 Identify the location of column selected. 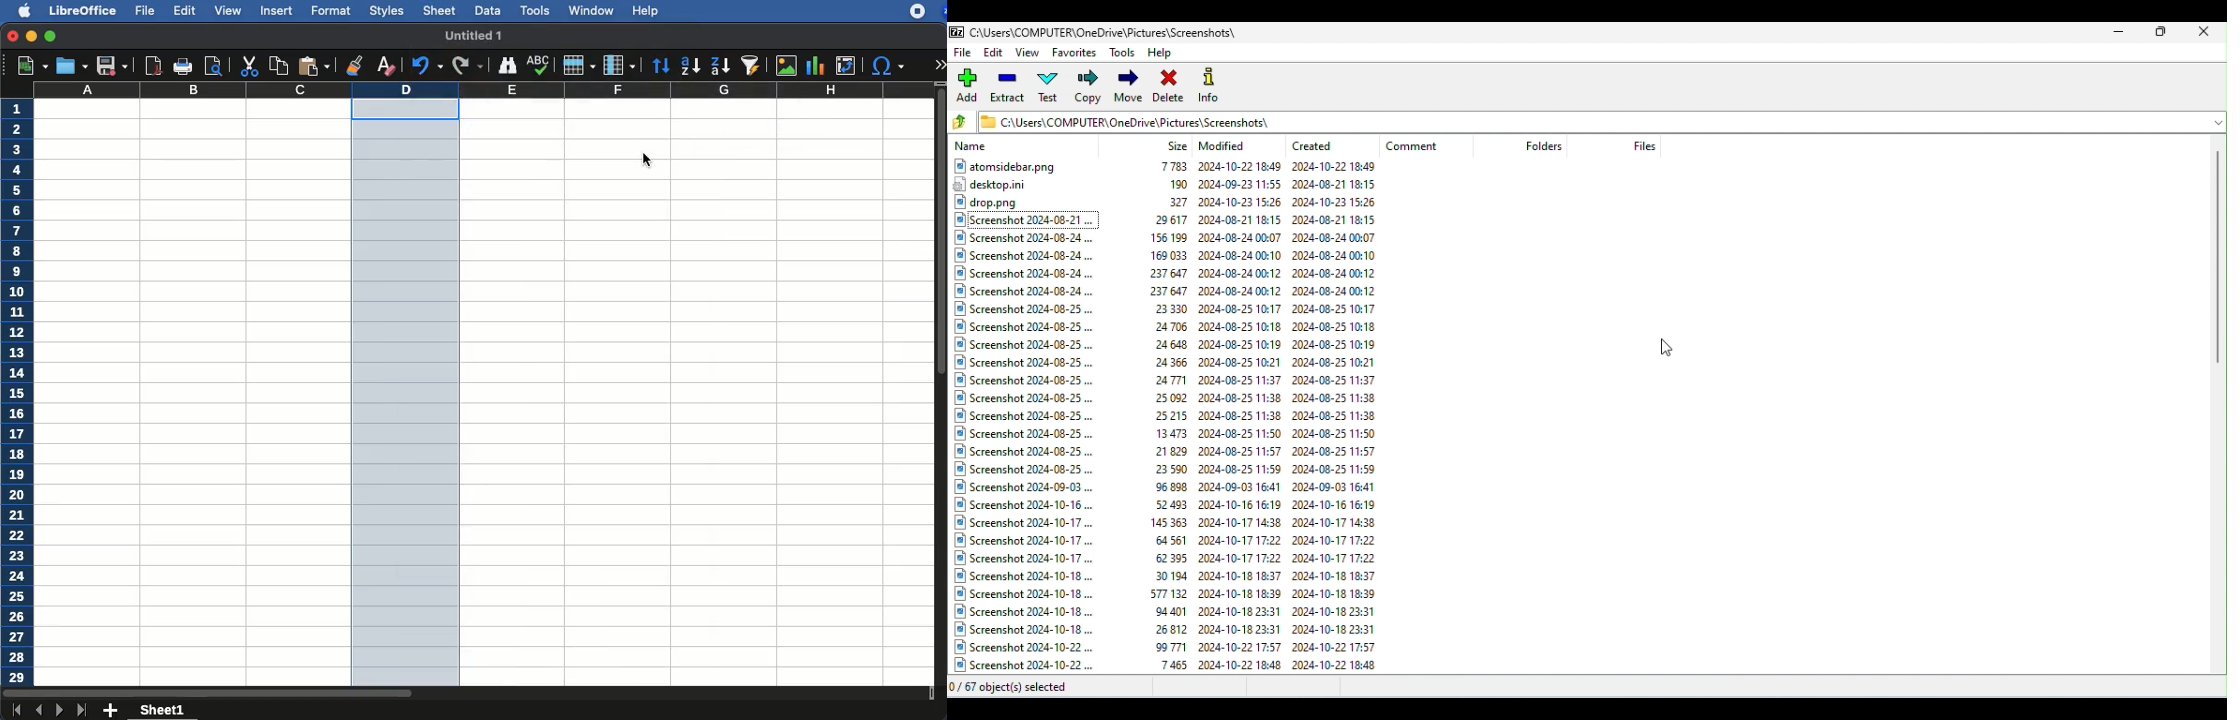
(406, 393).